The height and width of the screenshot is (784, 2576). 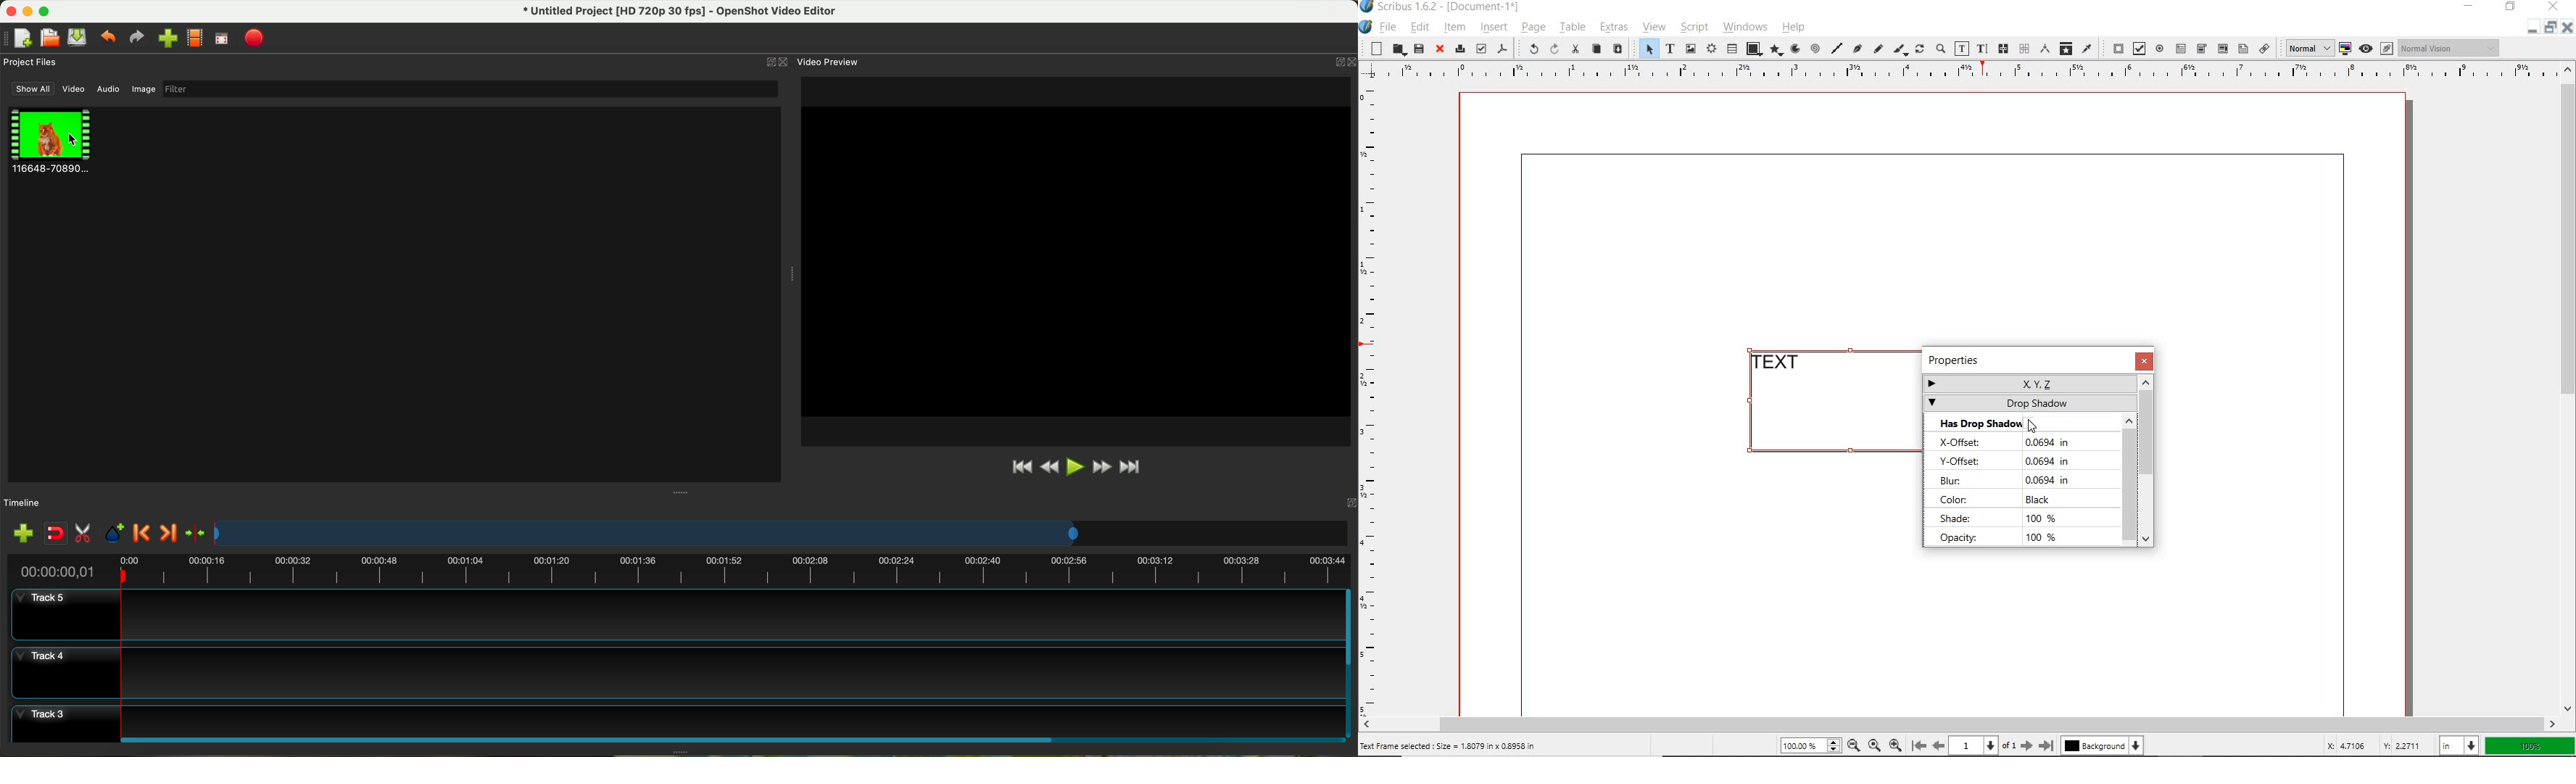 I want to click on line, so click(x=1836, y=47).